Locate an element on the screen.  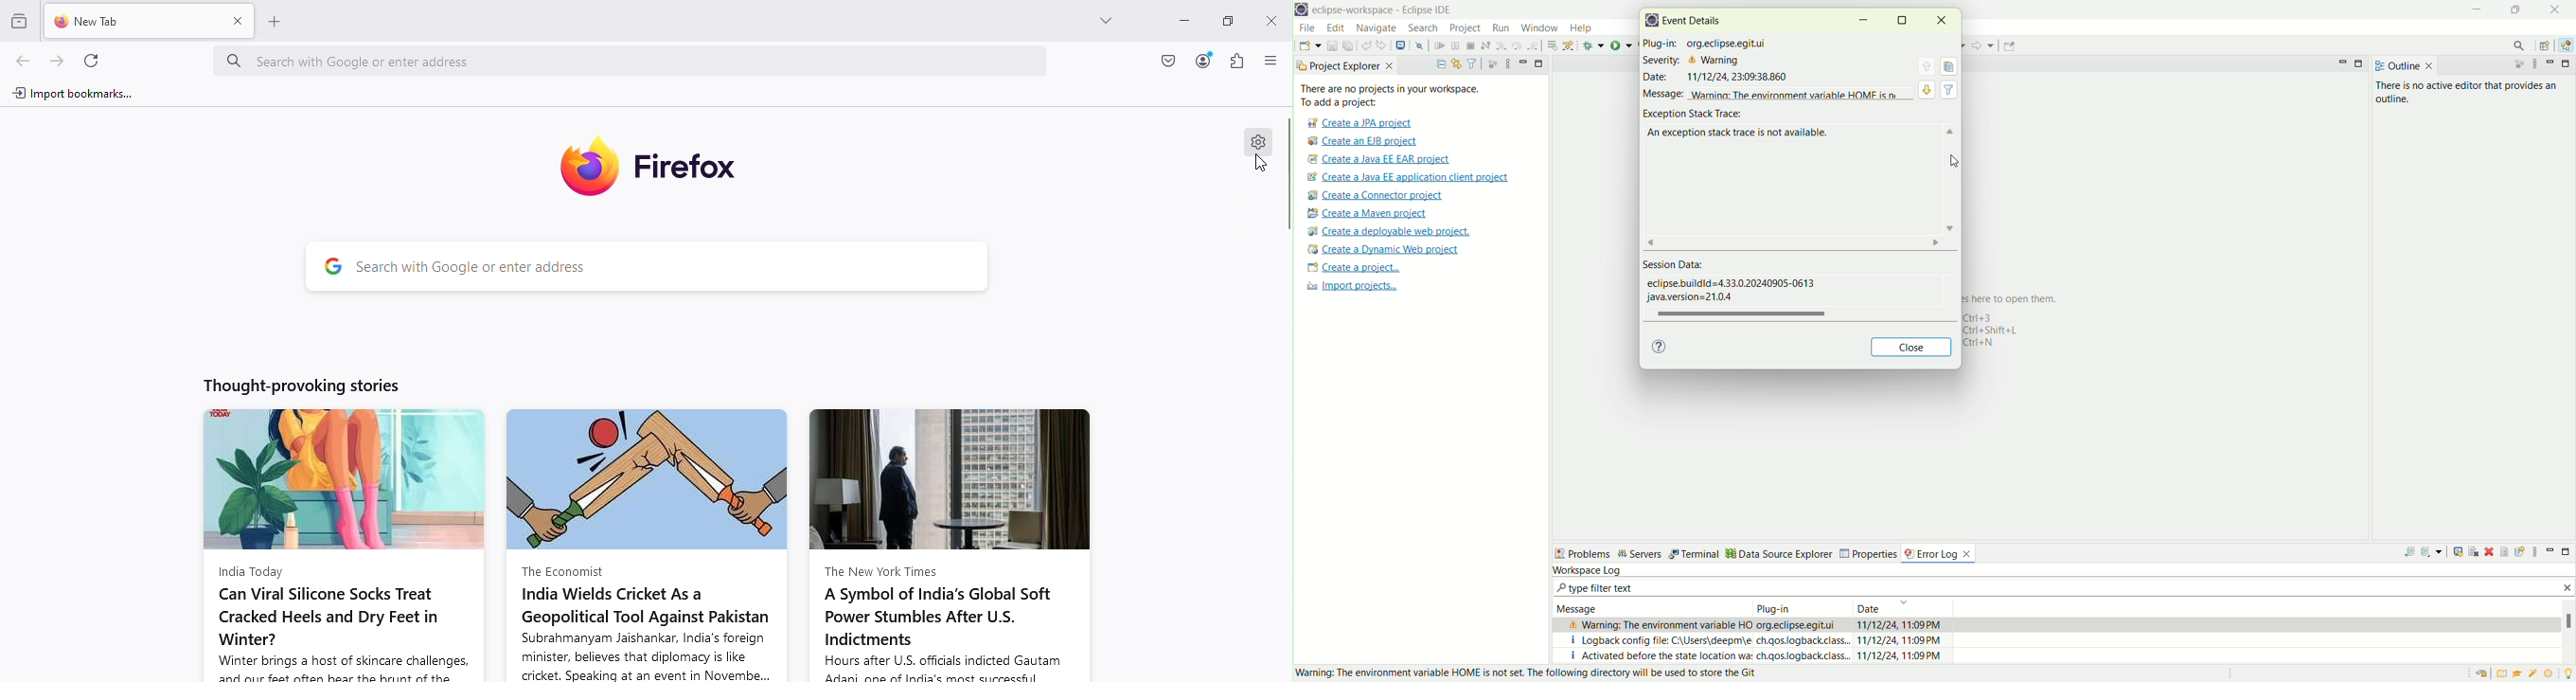
redo is located at coordinates (1381, 45).